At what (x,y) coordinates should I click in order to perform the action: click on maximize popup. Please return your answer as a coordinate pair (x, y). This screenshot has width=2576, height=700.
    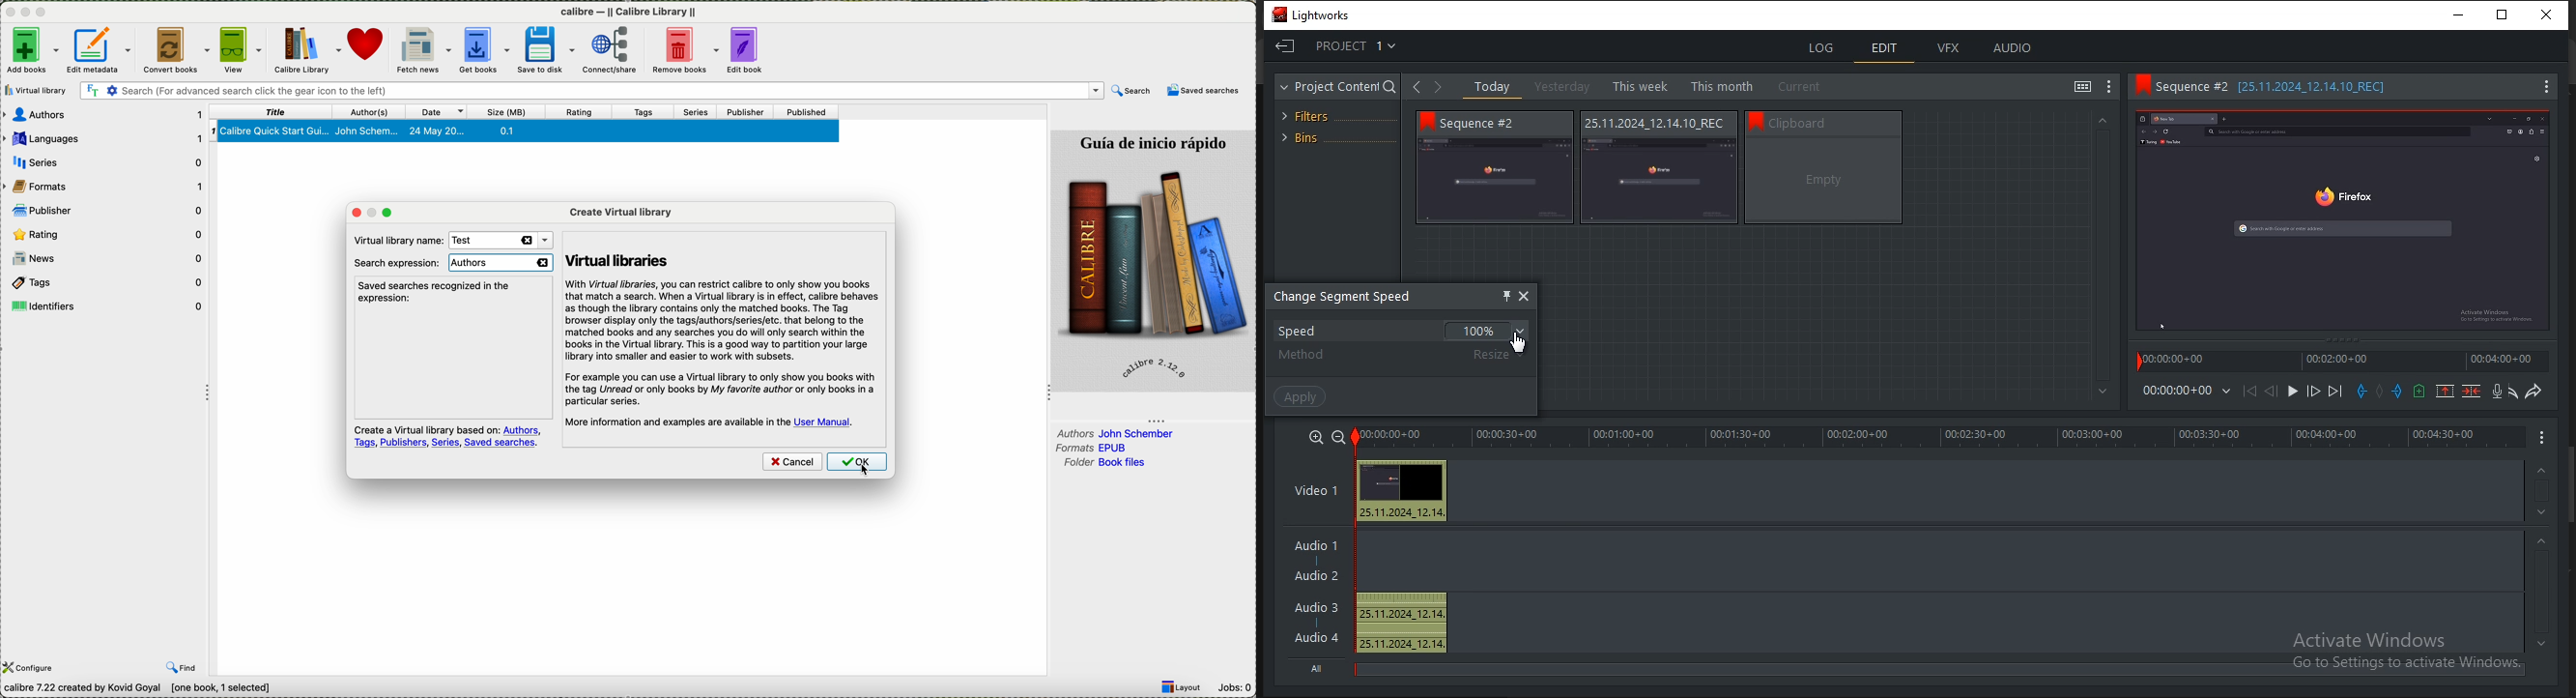
    Looking at the image, I should click on (392, 212).